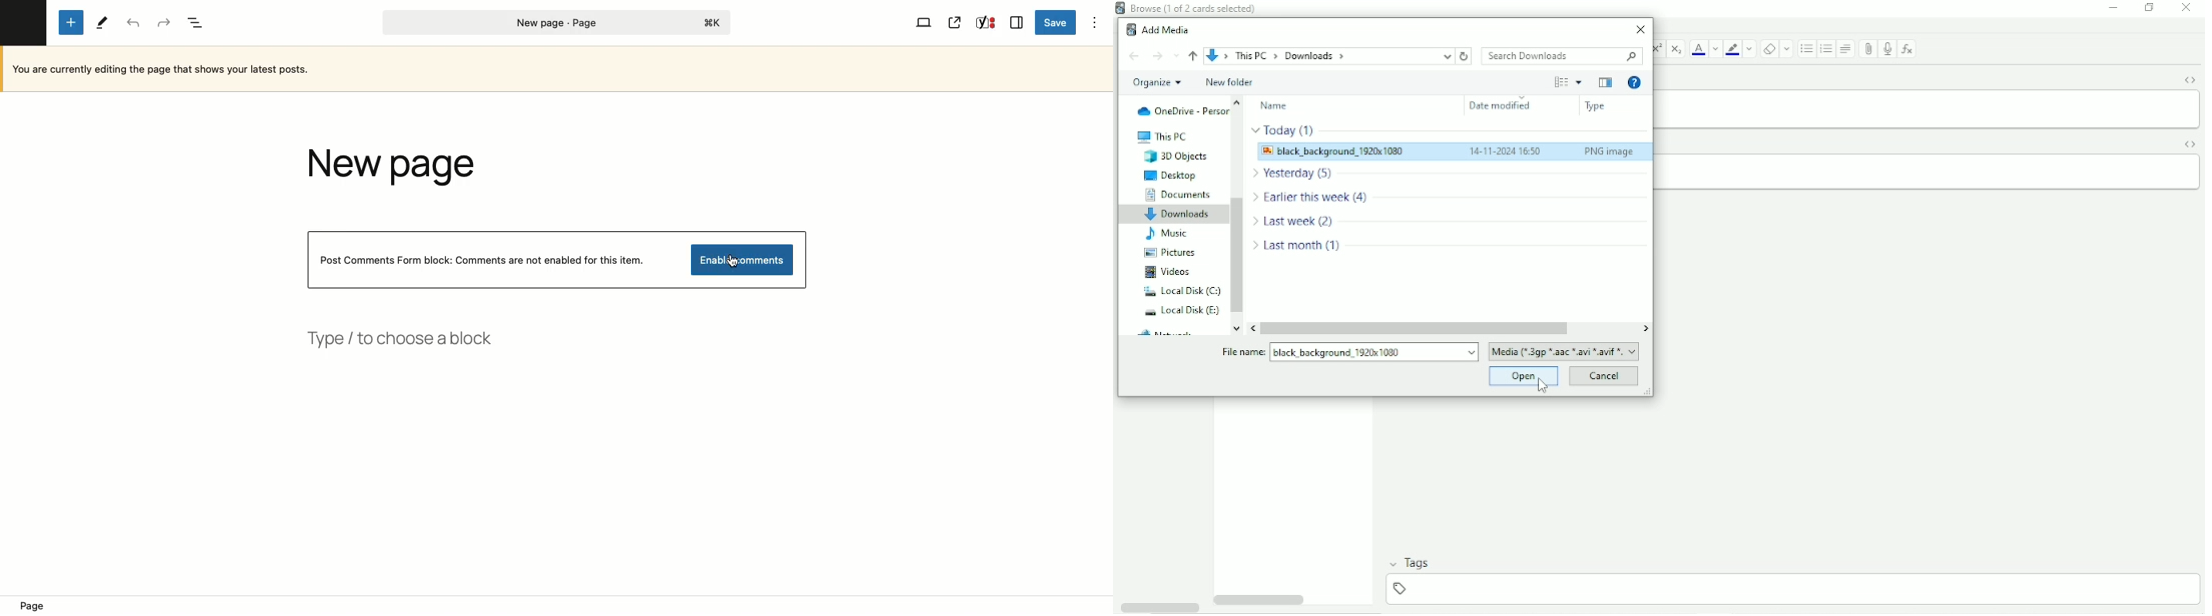 Image resolution: width=2212 pixels, height=616 pixels. Describe the element at coordinates (1502, 104) in the screenshot. I see `Date modified` at that location.